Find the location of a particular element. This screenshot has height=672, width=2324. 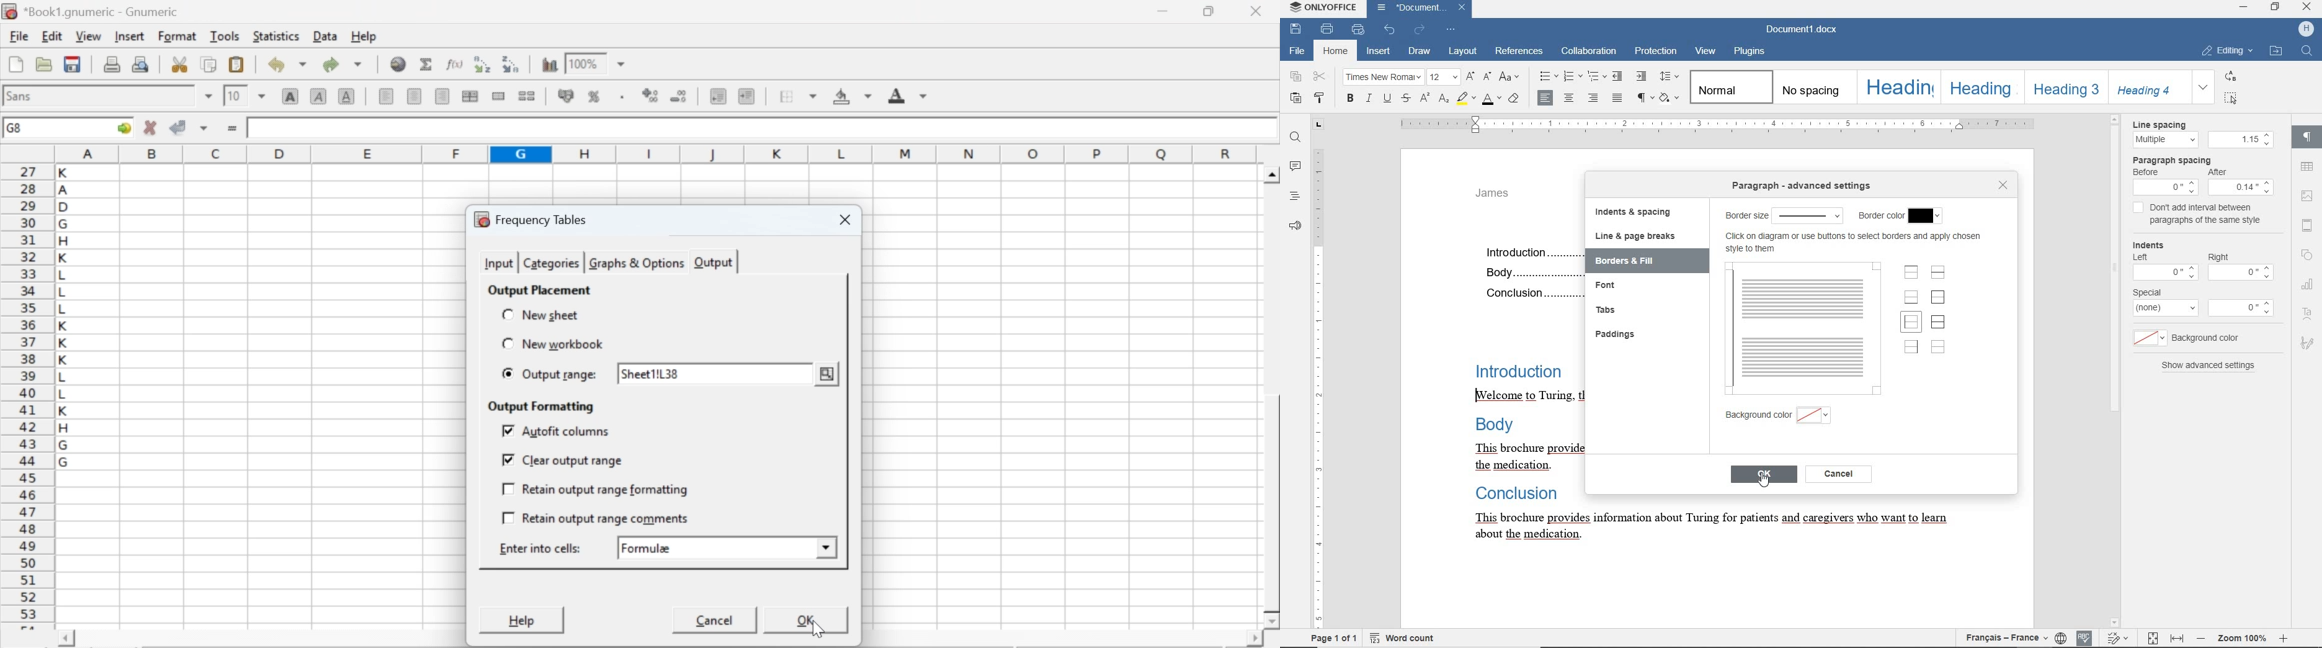

go to is located at coordinates (122, 127).